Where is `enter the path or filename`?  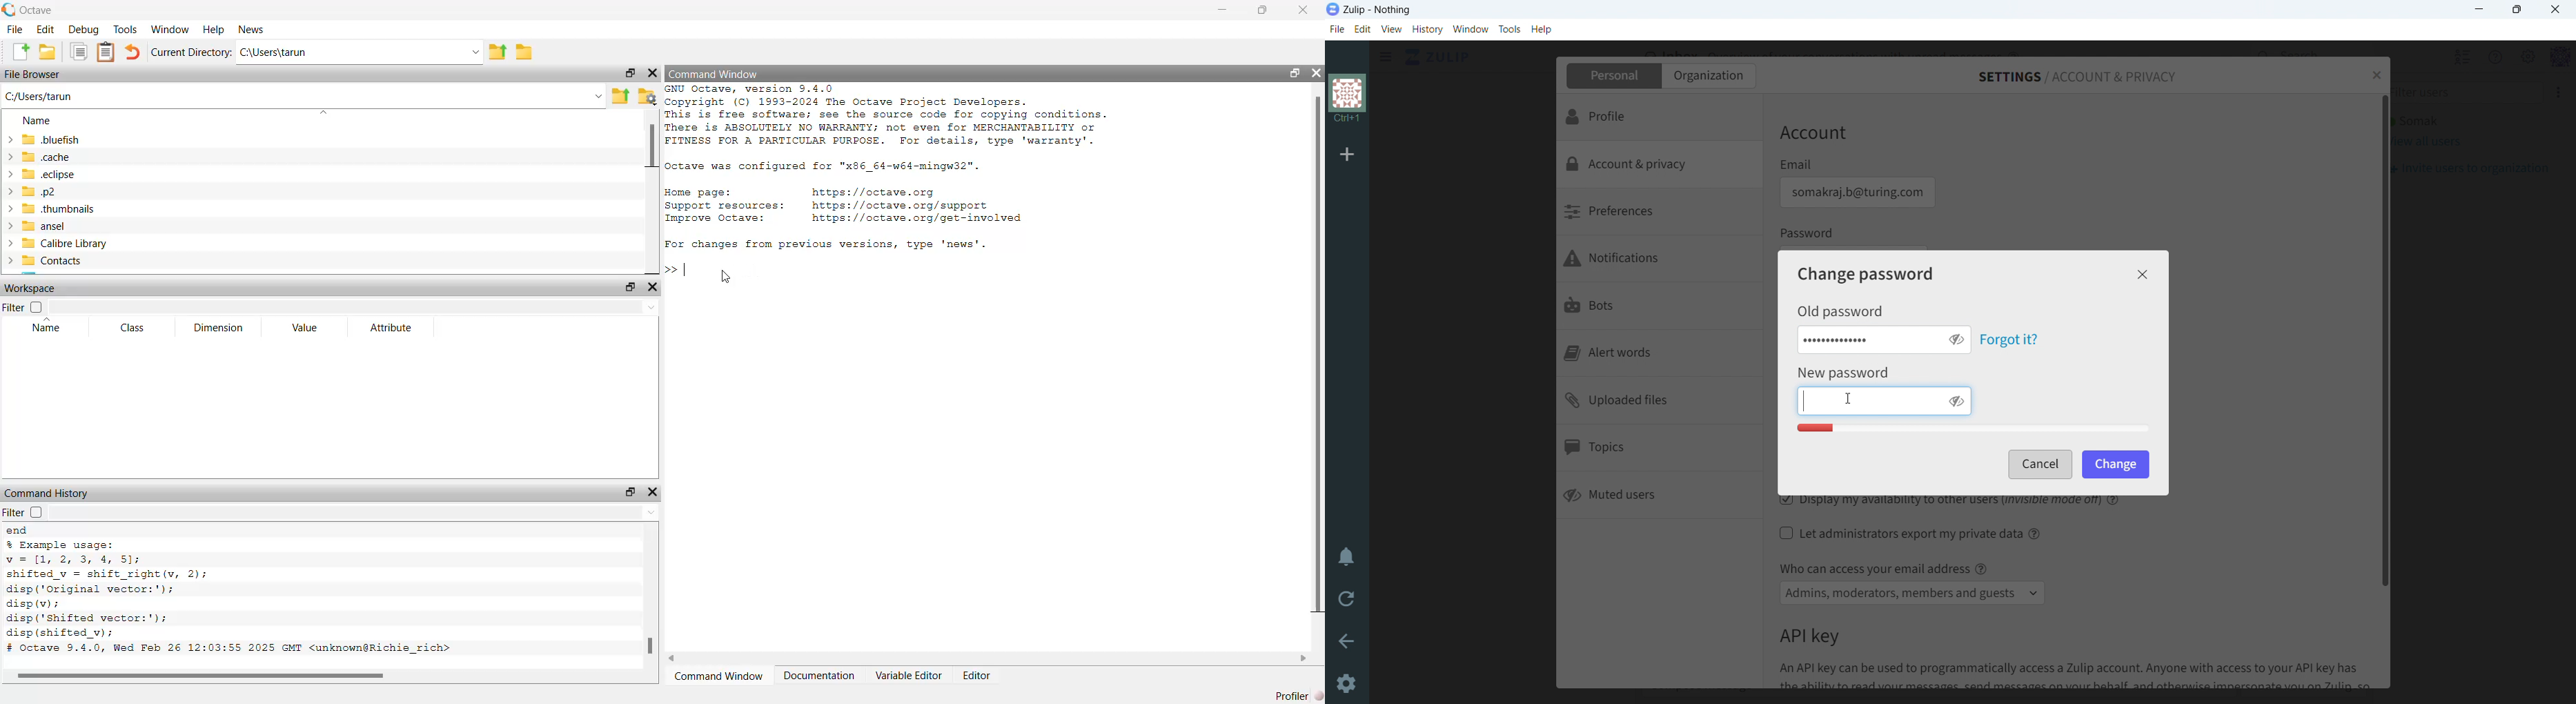 enter the path or filename is located at coordinates (302, 97).